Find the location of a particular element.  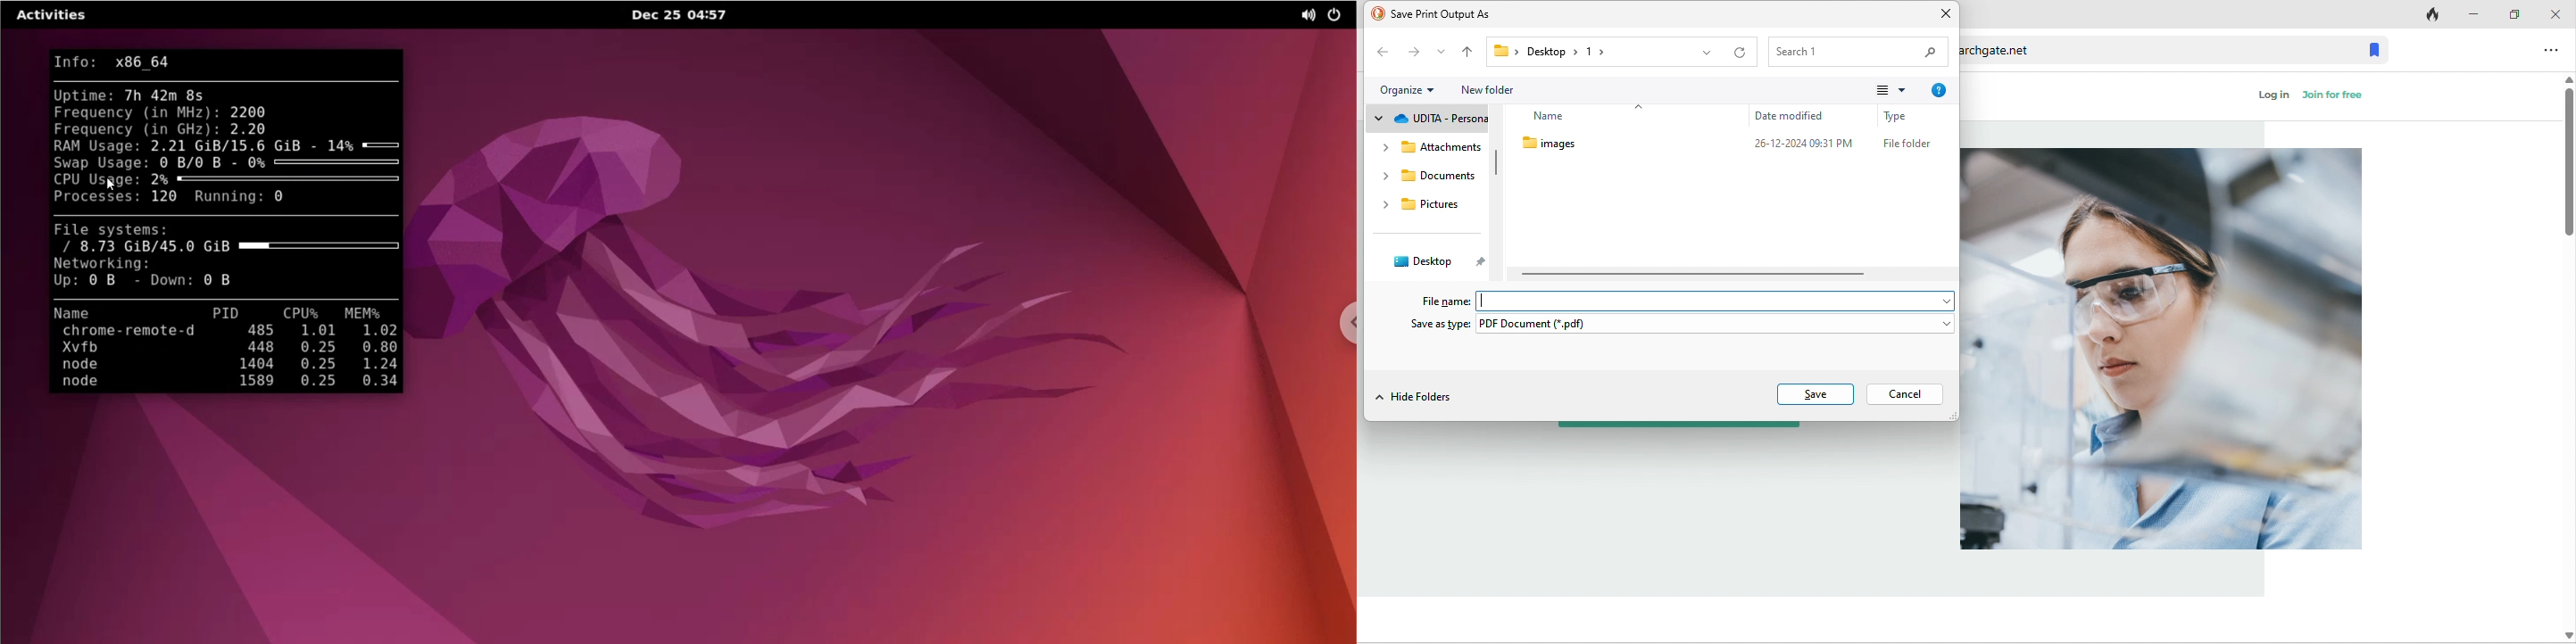

refresh is located at coordinates (1741, 51).